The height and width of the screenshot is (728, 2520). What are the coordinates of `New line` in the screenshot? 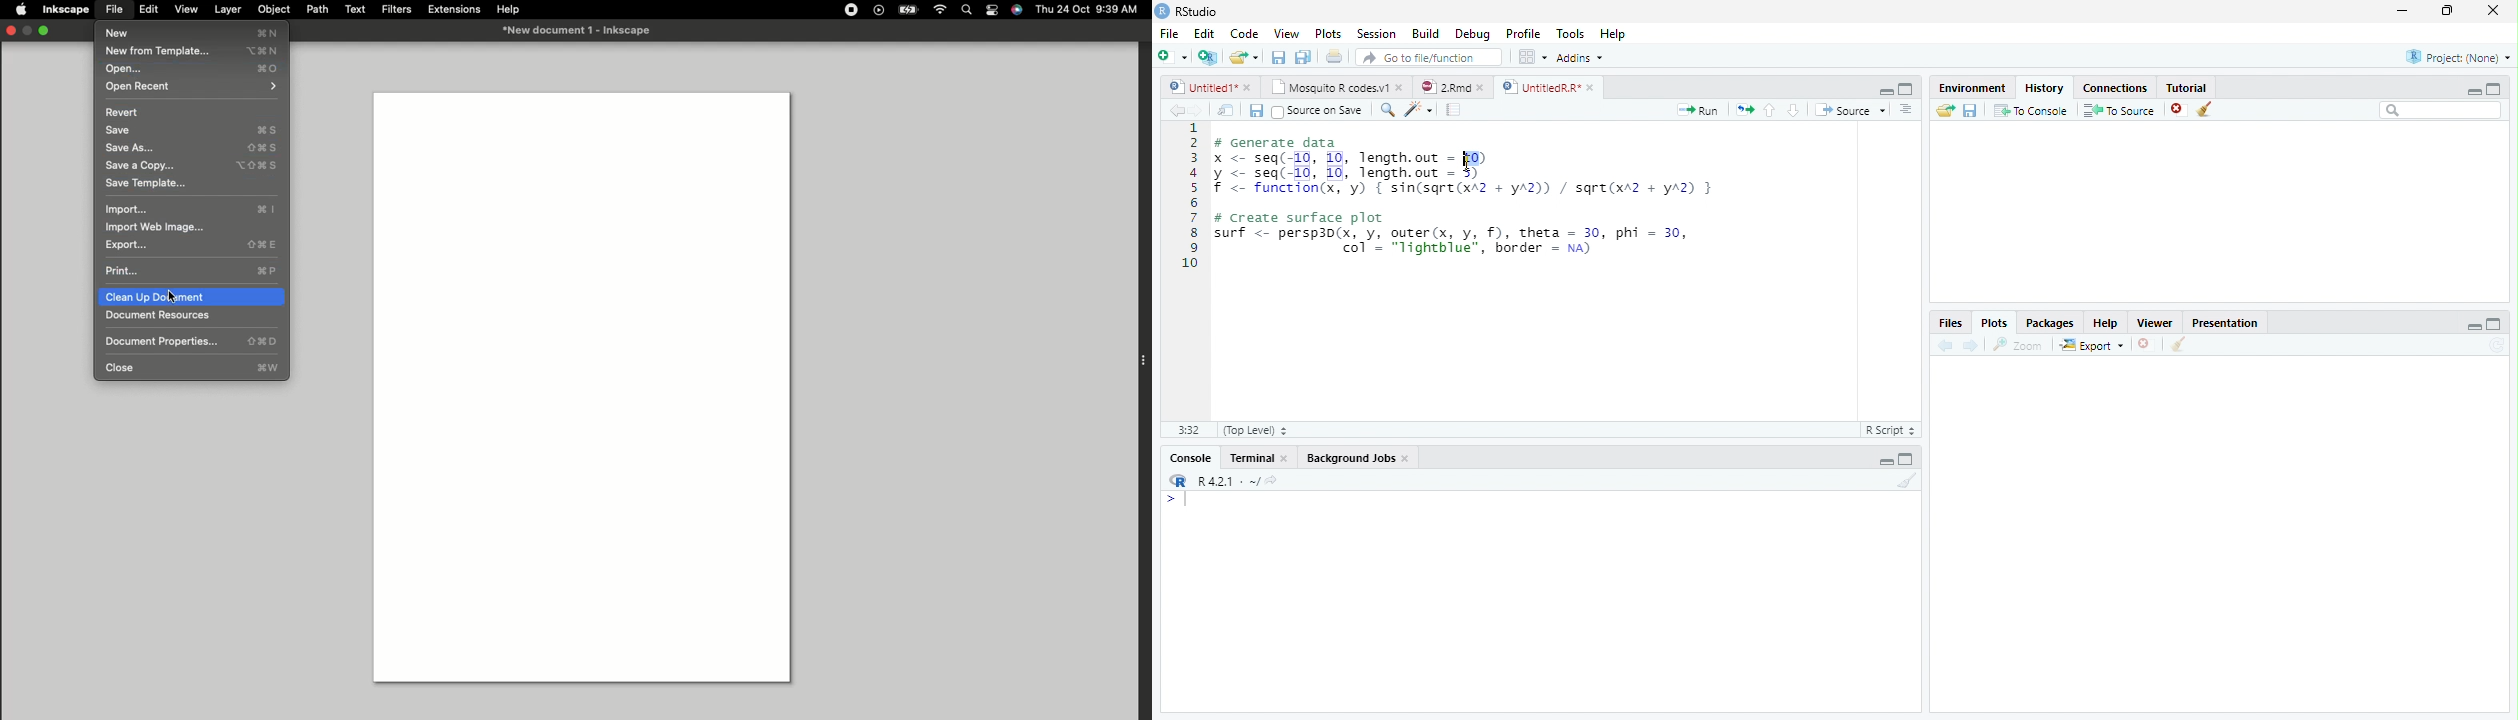 It's located at (1176, 502).